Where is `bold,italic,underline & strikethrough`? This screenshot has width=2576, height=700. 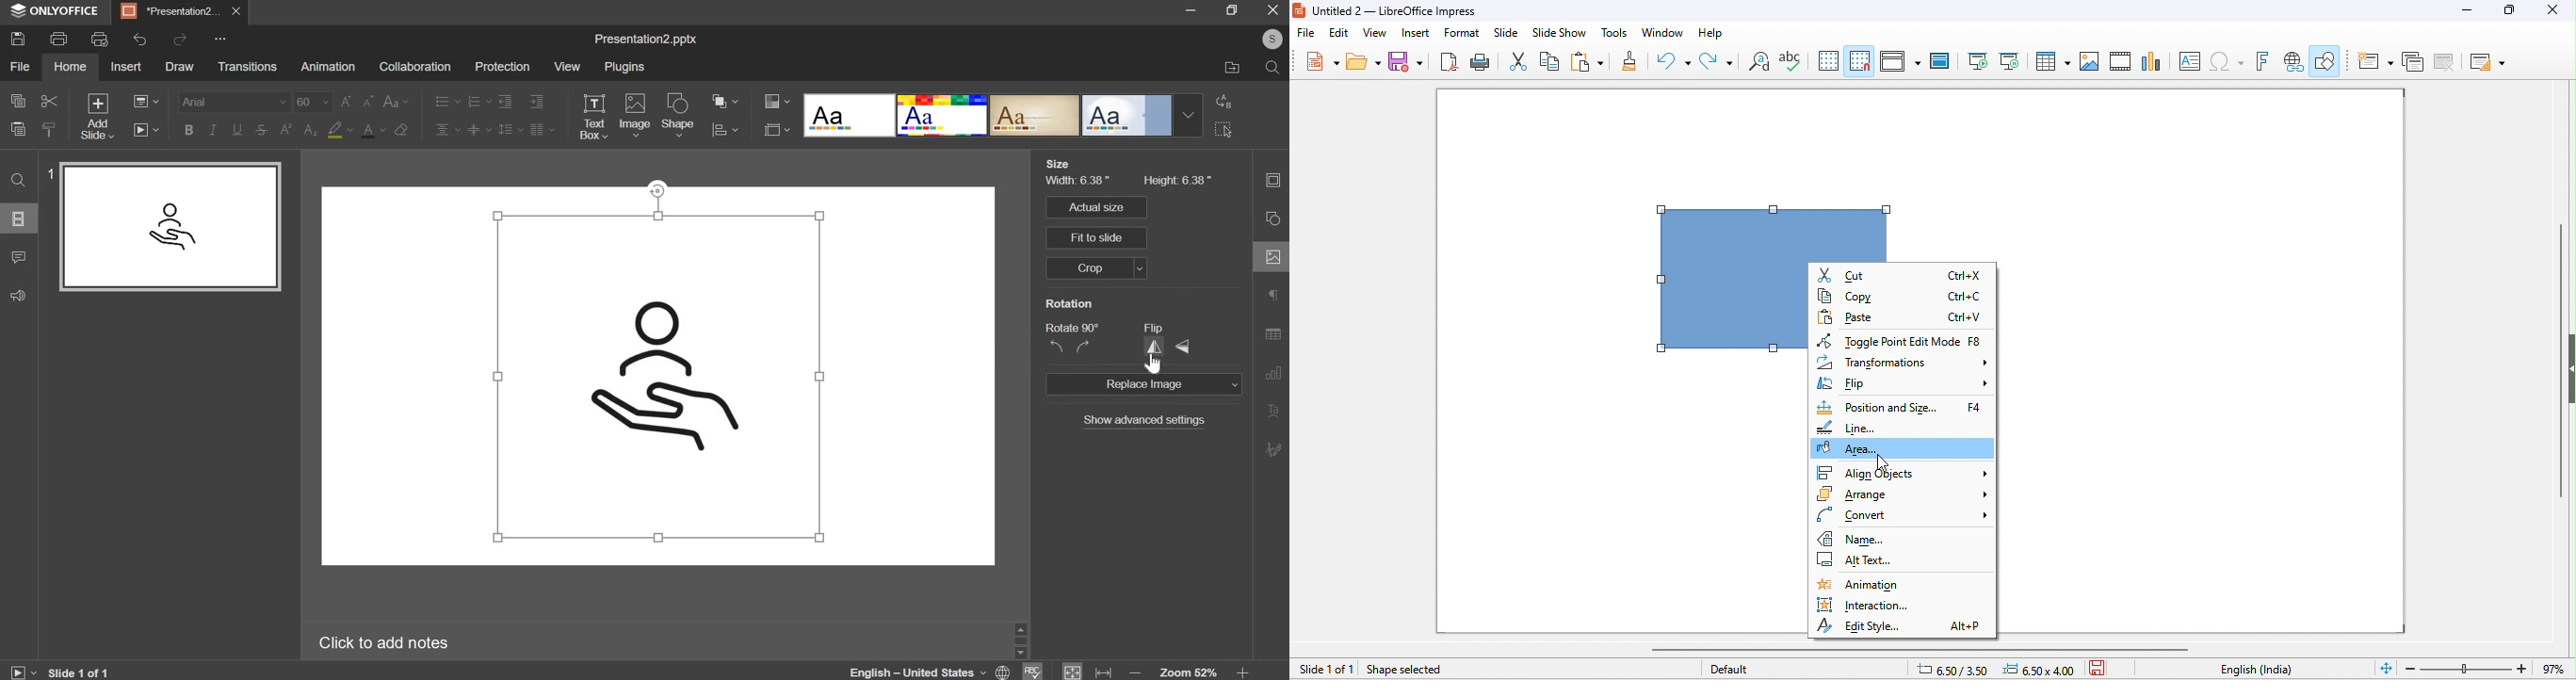 bold,italic,underline & strikethrough is located at coordinates (225, 130).